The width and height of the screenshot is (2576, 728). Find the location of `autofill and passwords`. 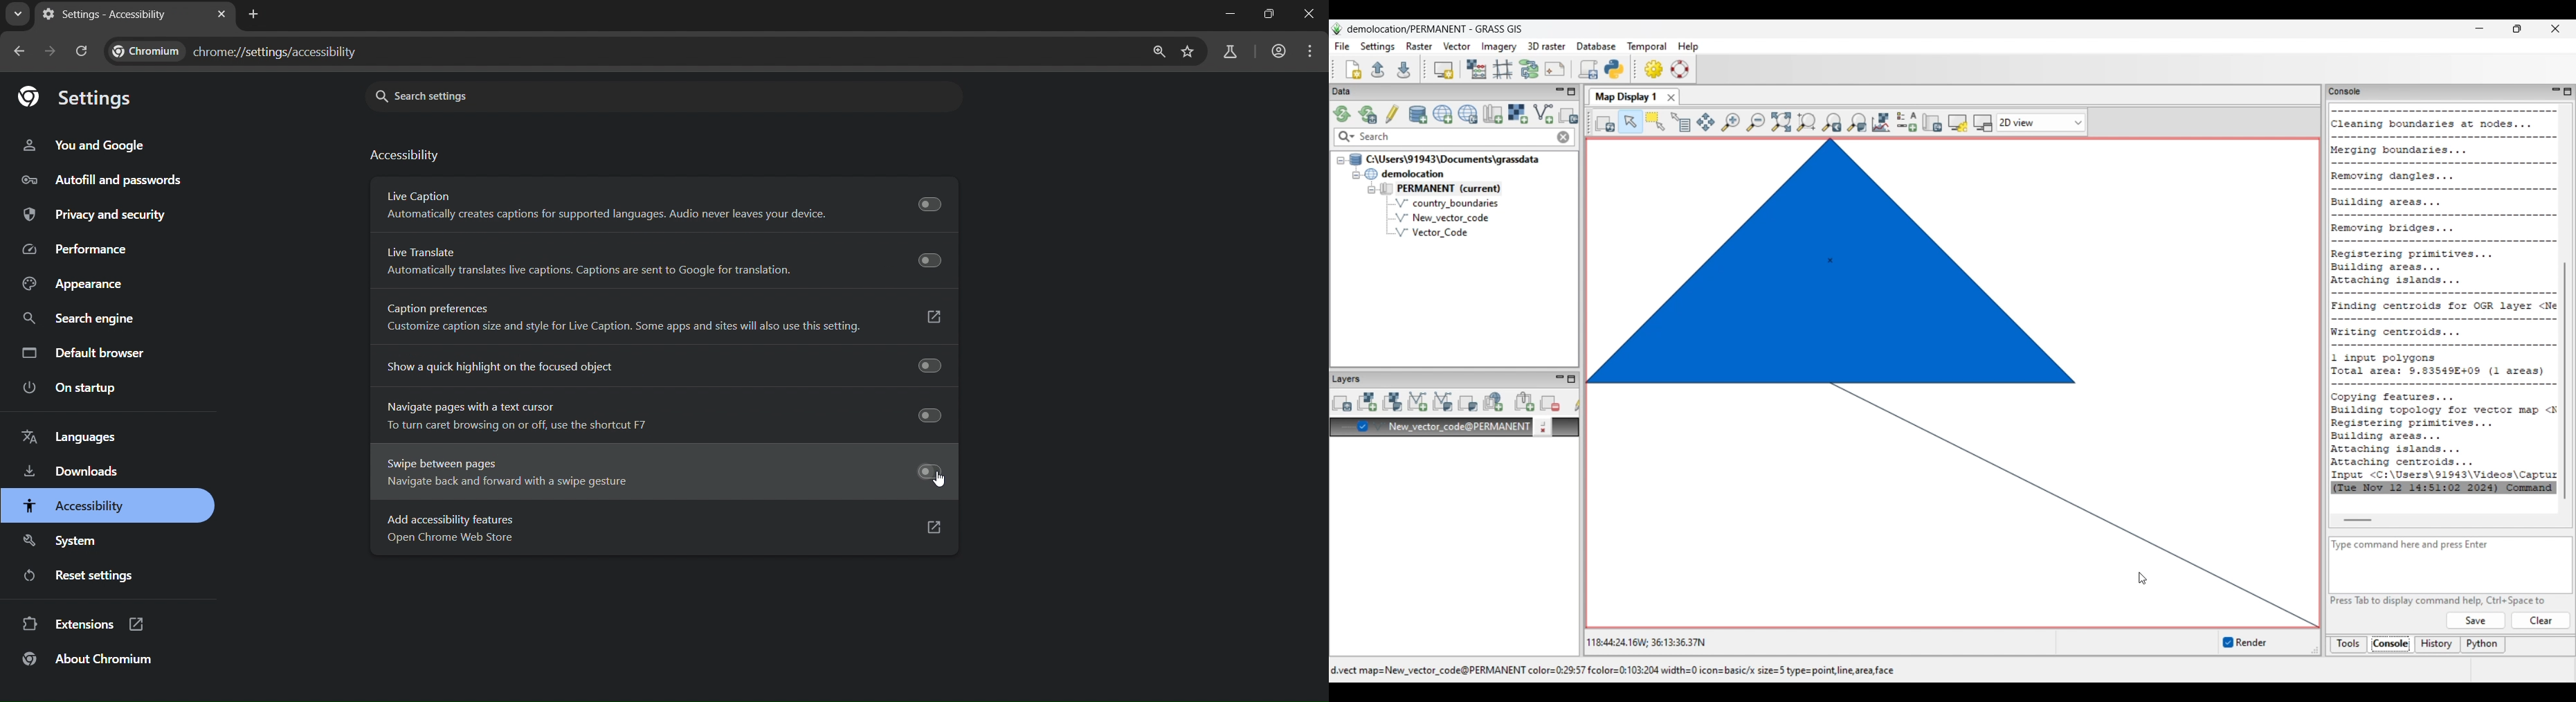

autofill and passwords is located at coordinates (118, 181).